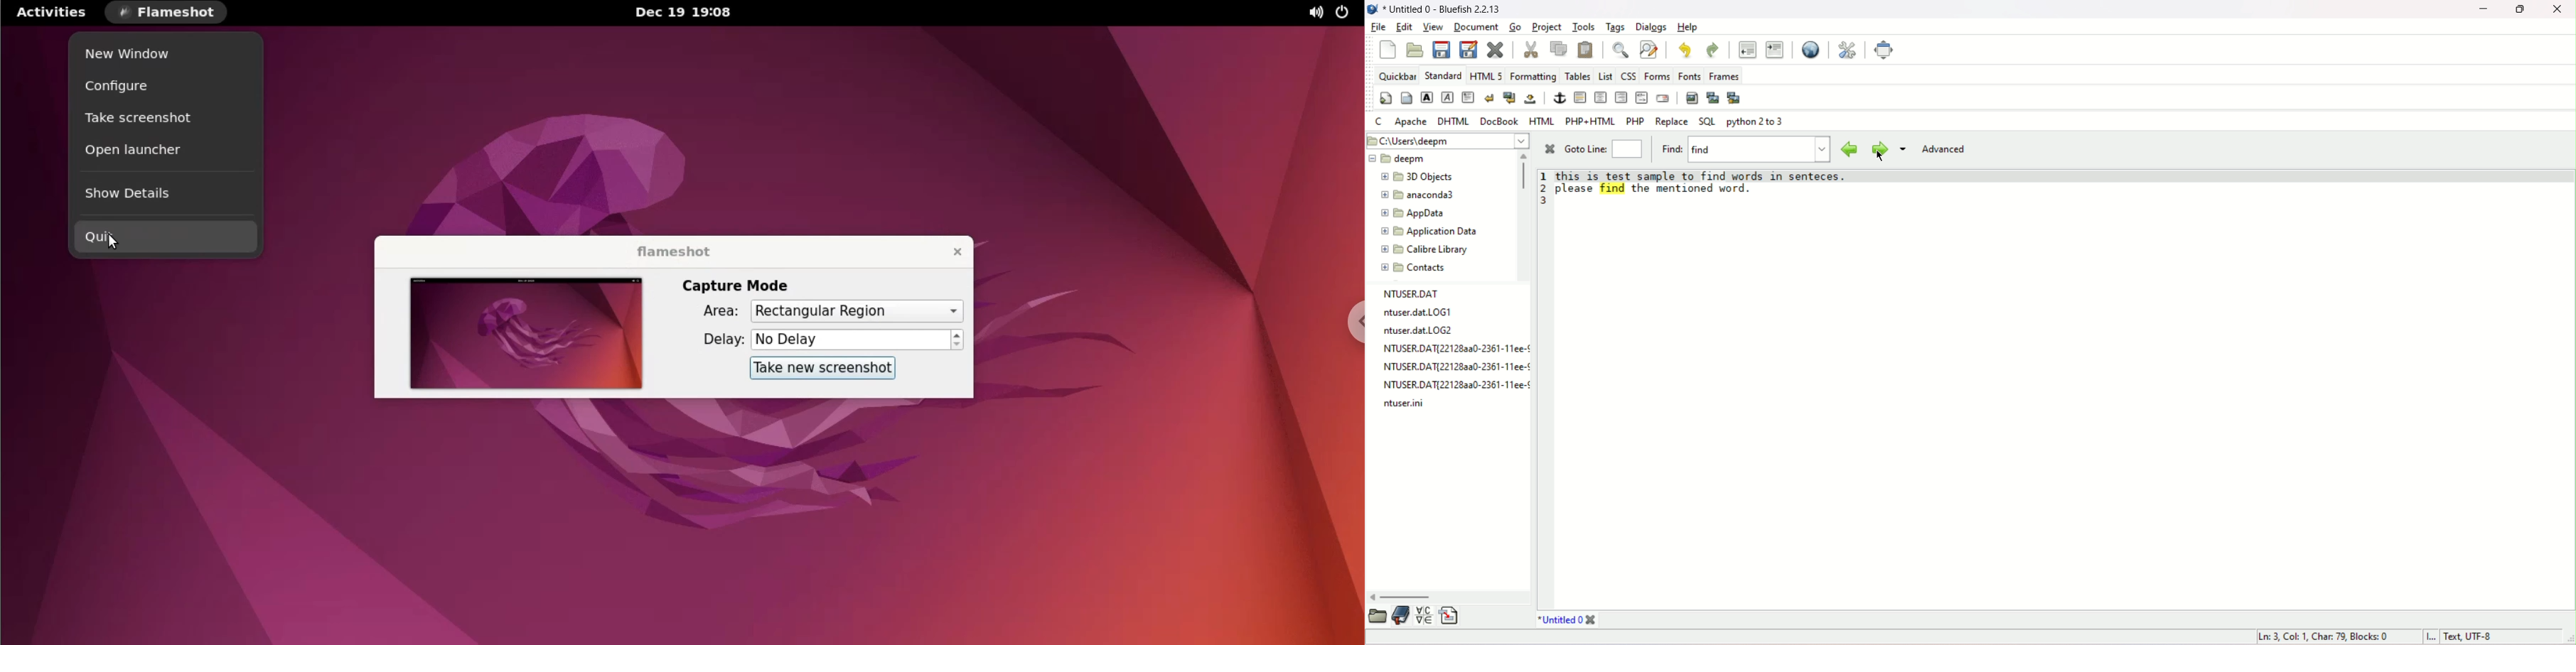  Describe the element at coordinates (1427, 97) in the screenshot. I see `strong` at that location.